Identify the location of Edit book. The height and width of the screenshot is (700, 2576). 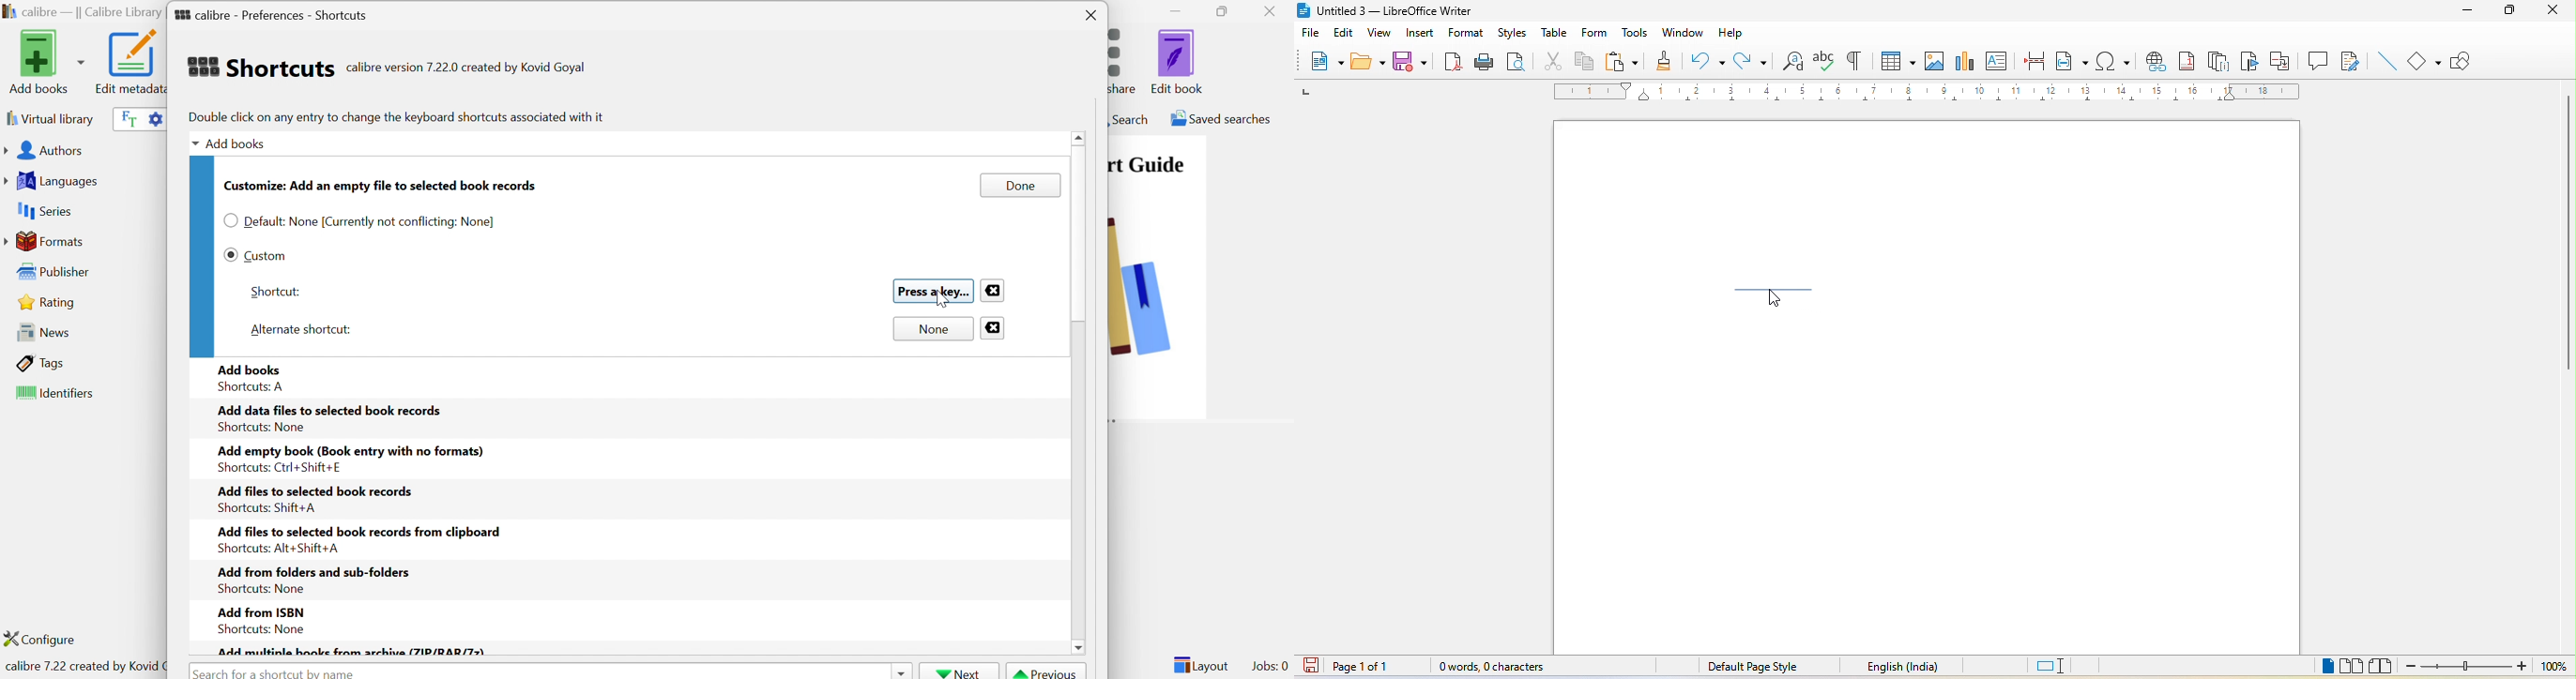
(1178, 61).